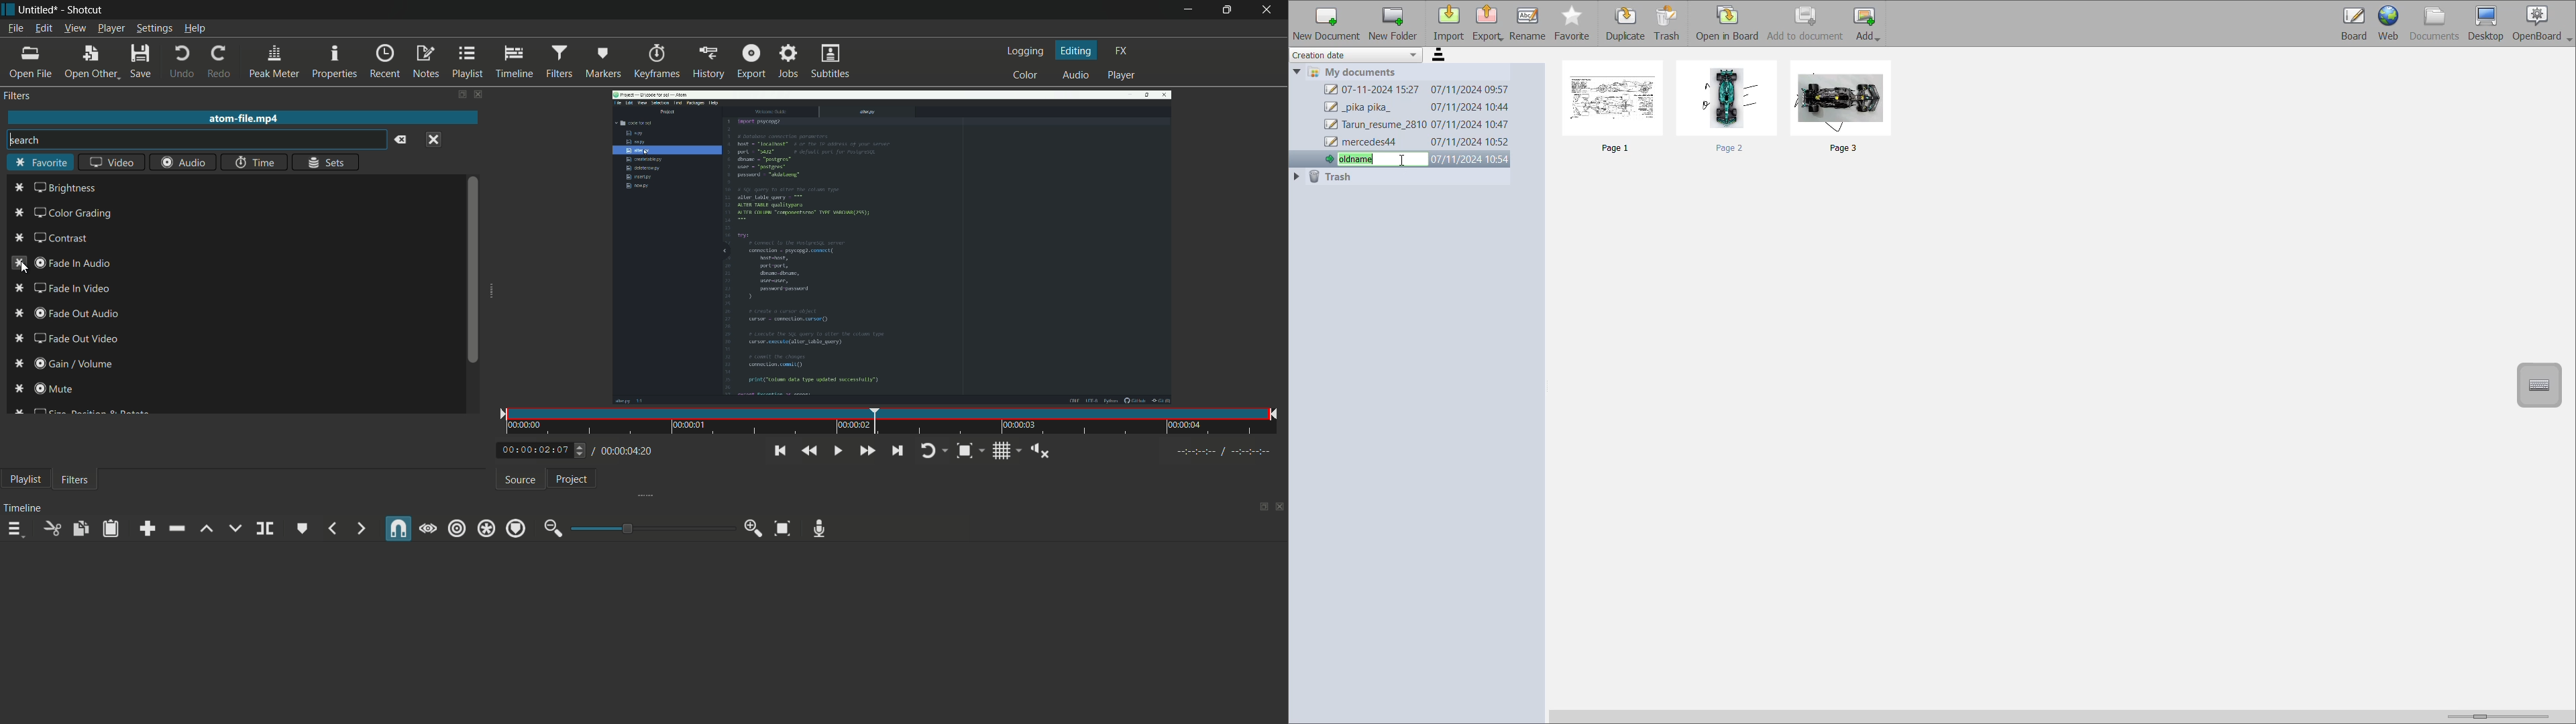  Describe the element at coordinates (195, 28) in the screenshot. I see `help menu` at that location.